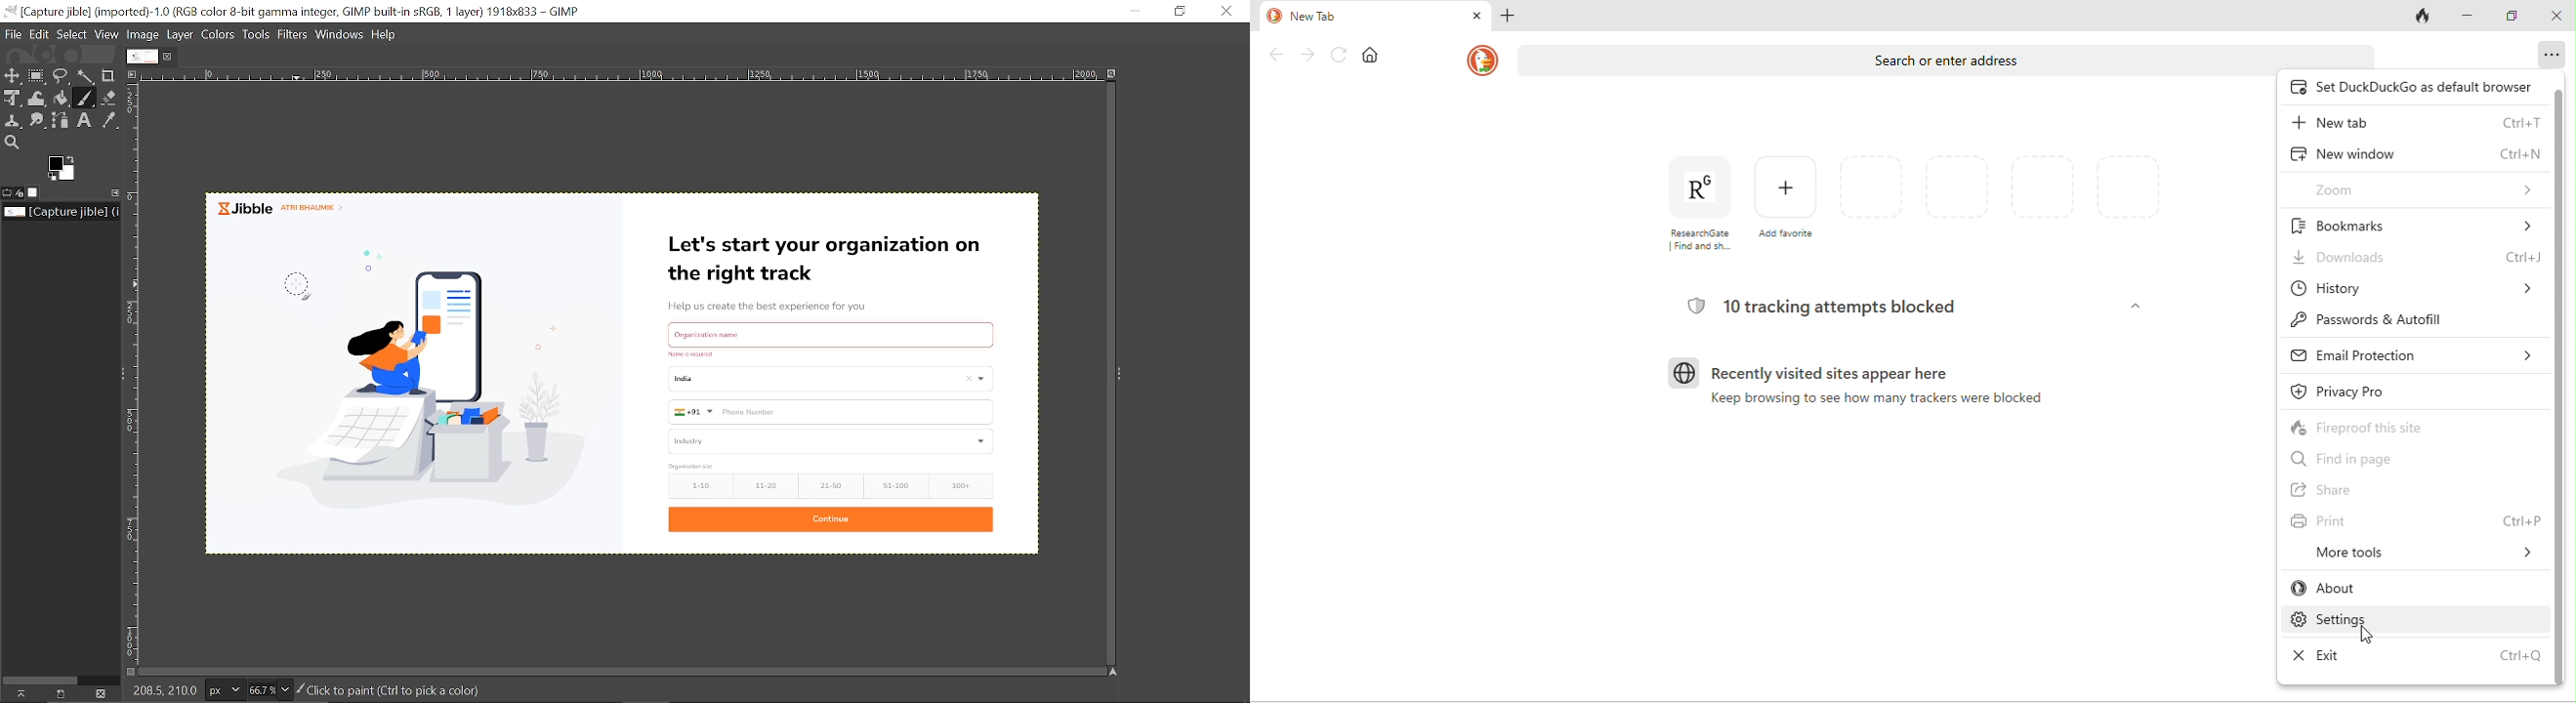 The height and width of the screenshot is (728, 2576). I want to click on Current window, so click(293, 12).